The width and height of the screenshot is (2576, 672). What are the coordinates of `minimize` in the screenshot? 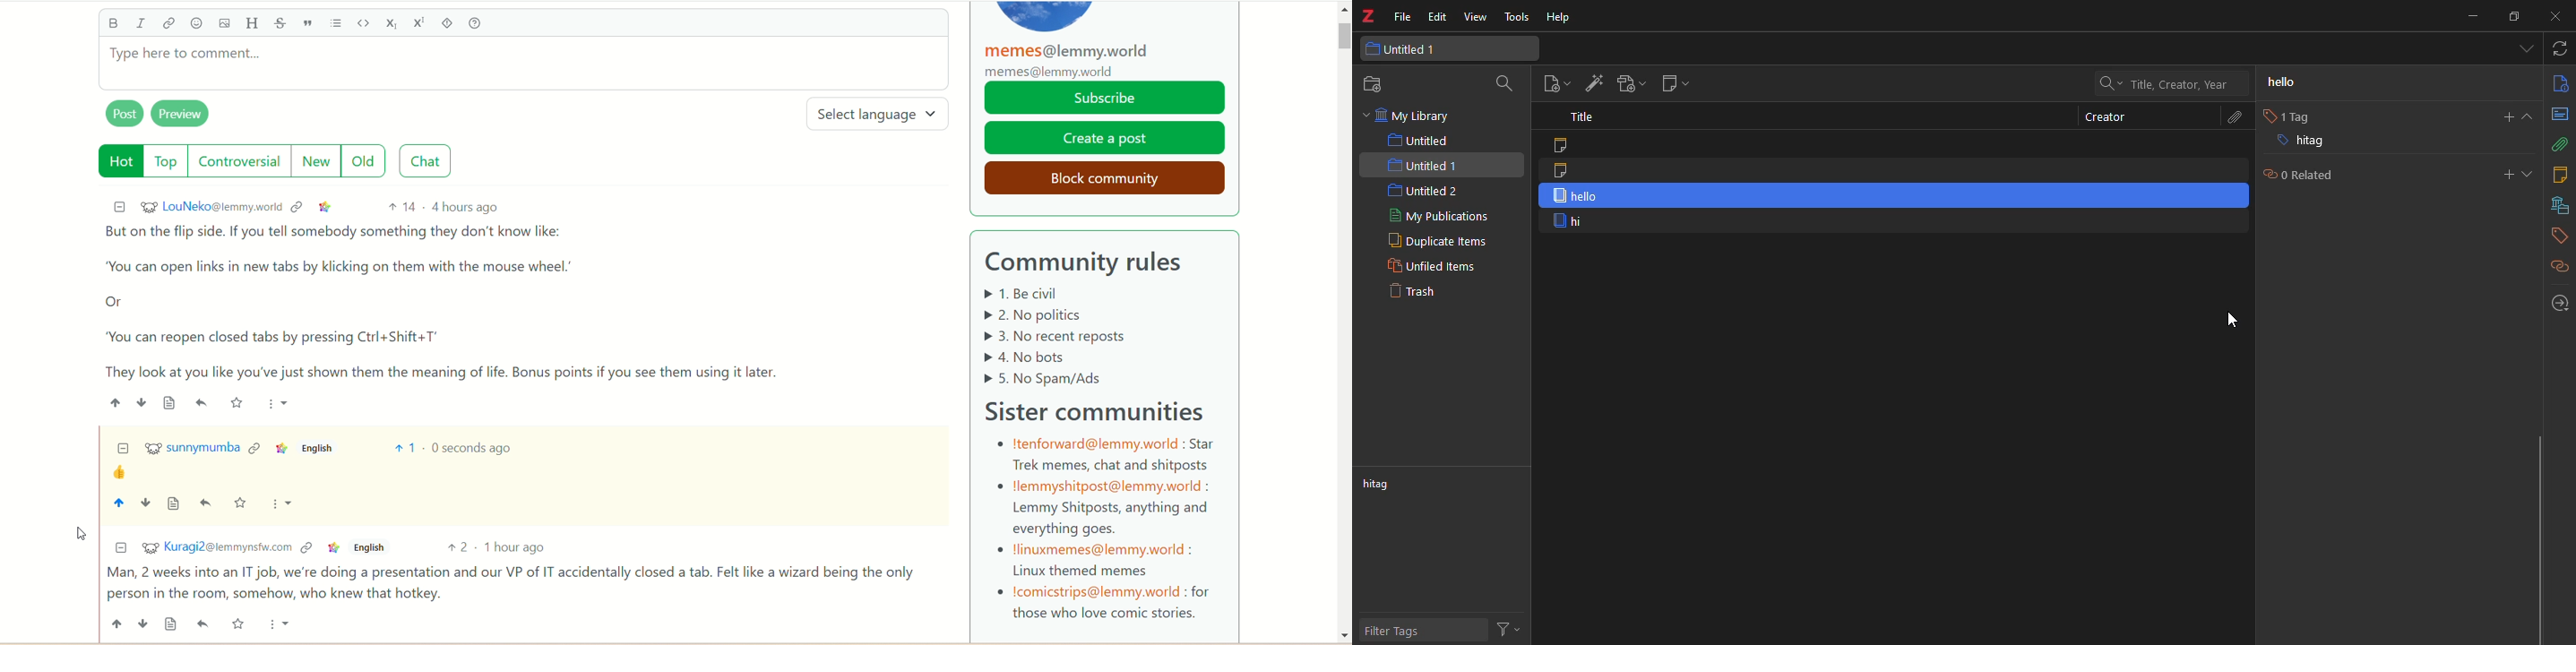 It's located at (116, 206).